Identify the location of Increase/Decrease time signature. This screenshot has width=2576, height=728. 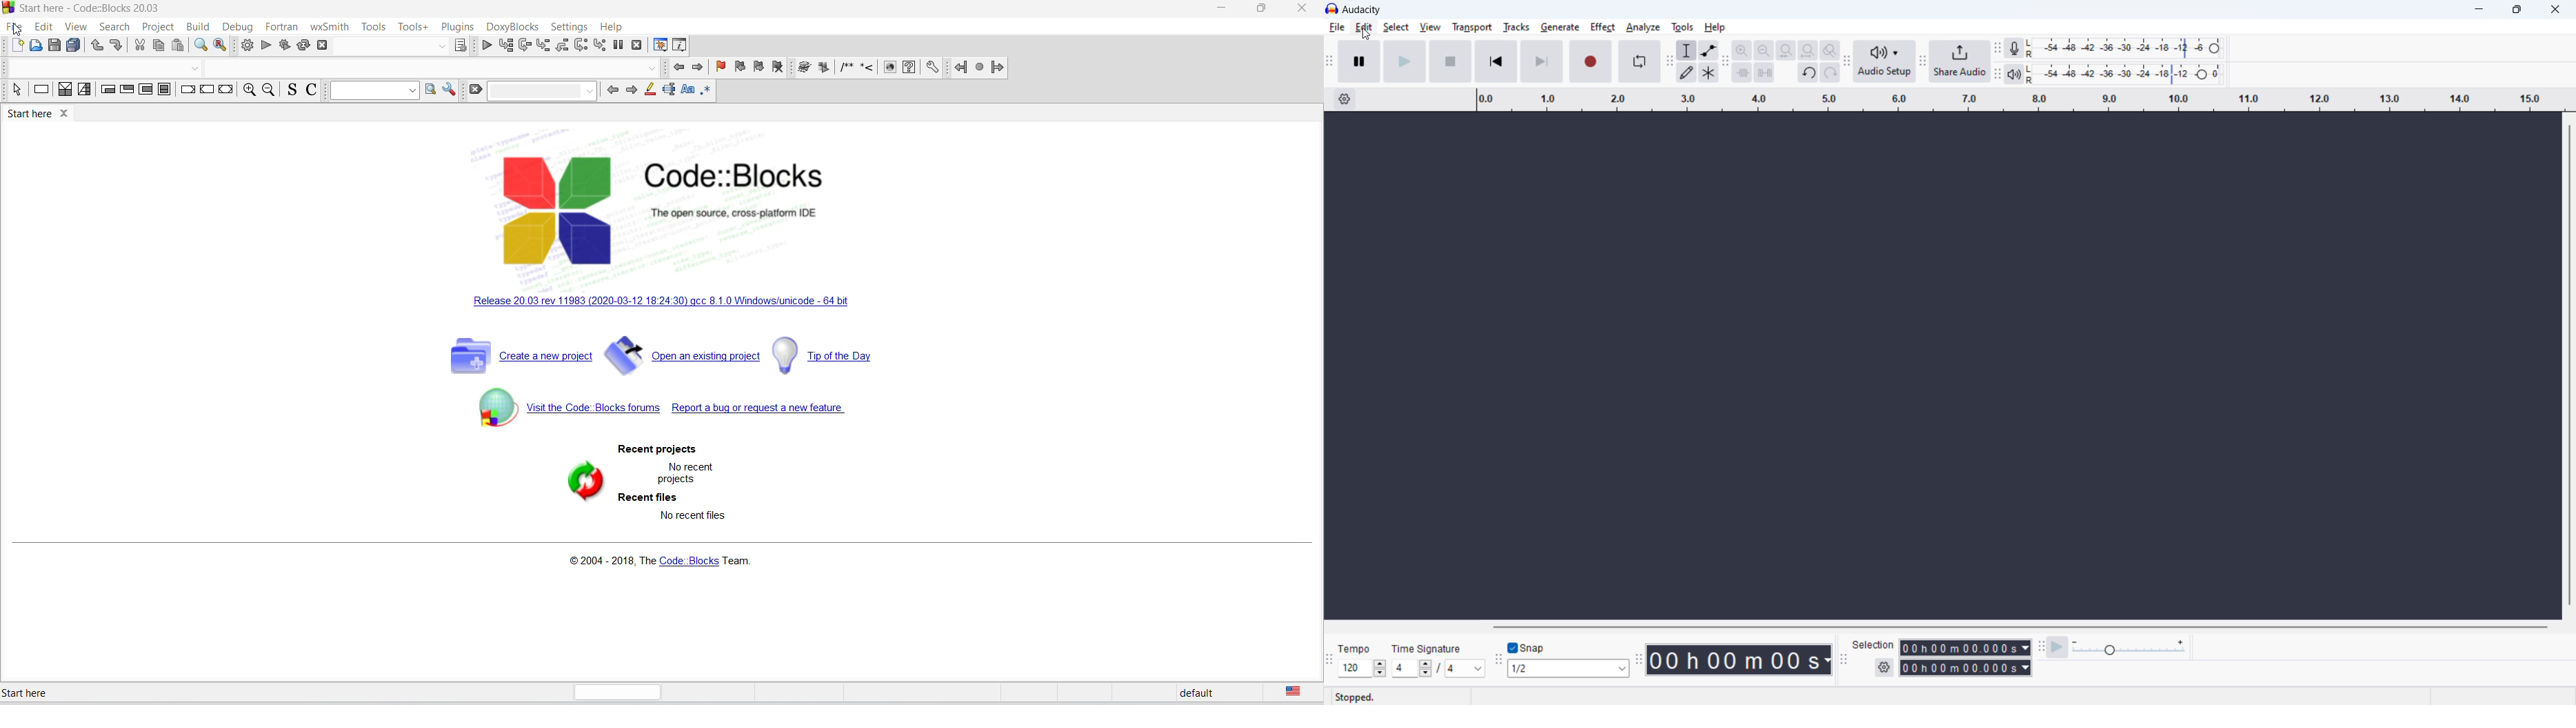
(1426, 668).